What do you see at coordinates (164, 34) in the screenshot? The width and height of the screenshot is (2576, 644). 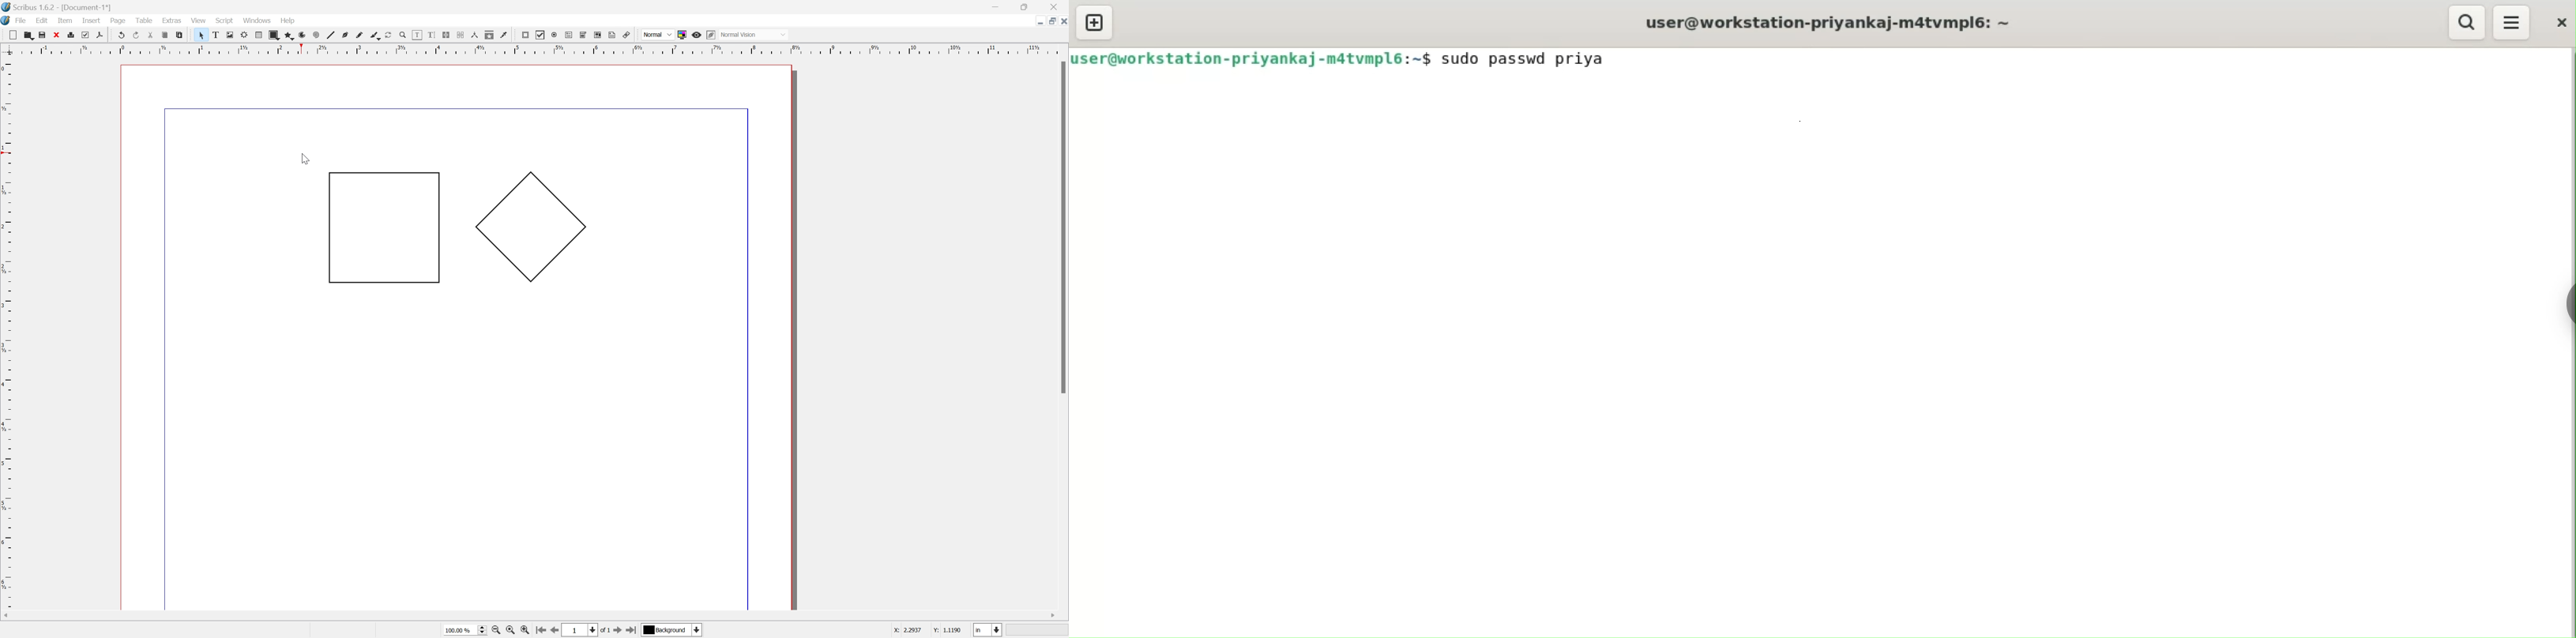 I see `copy` at bounding box center [164, 34].